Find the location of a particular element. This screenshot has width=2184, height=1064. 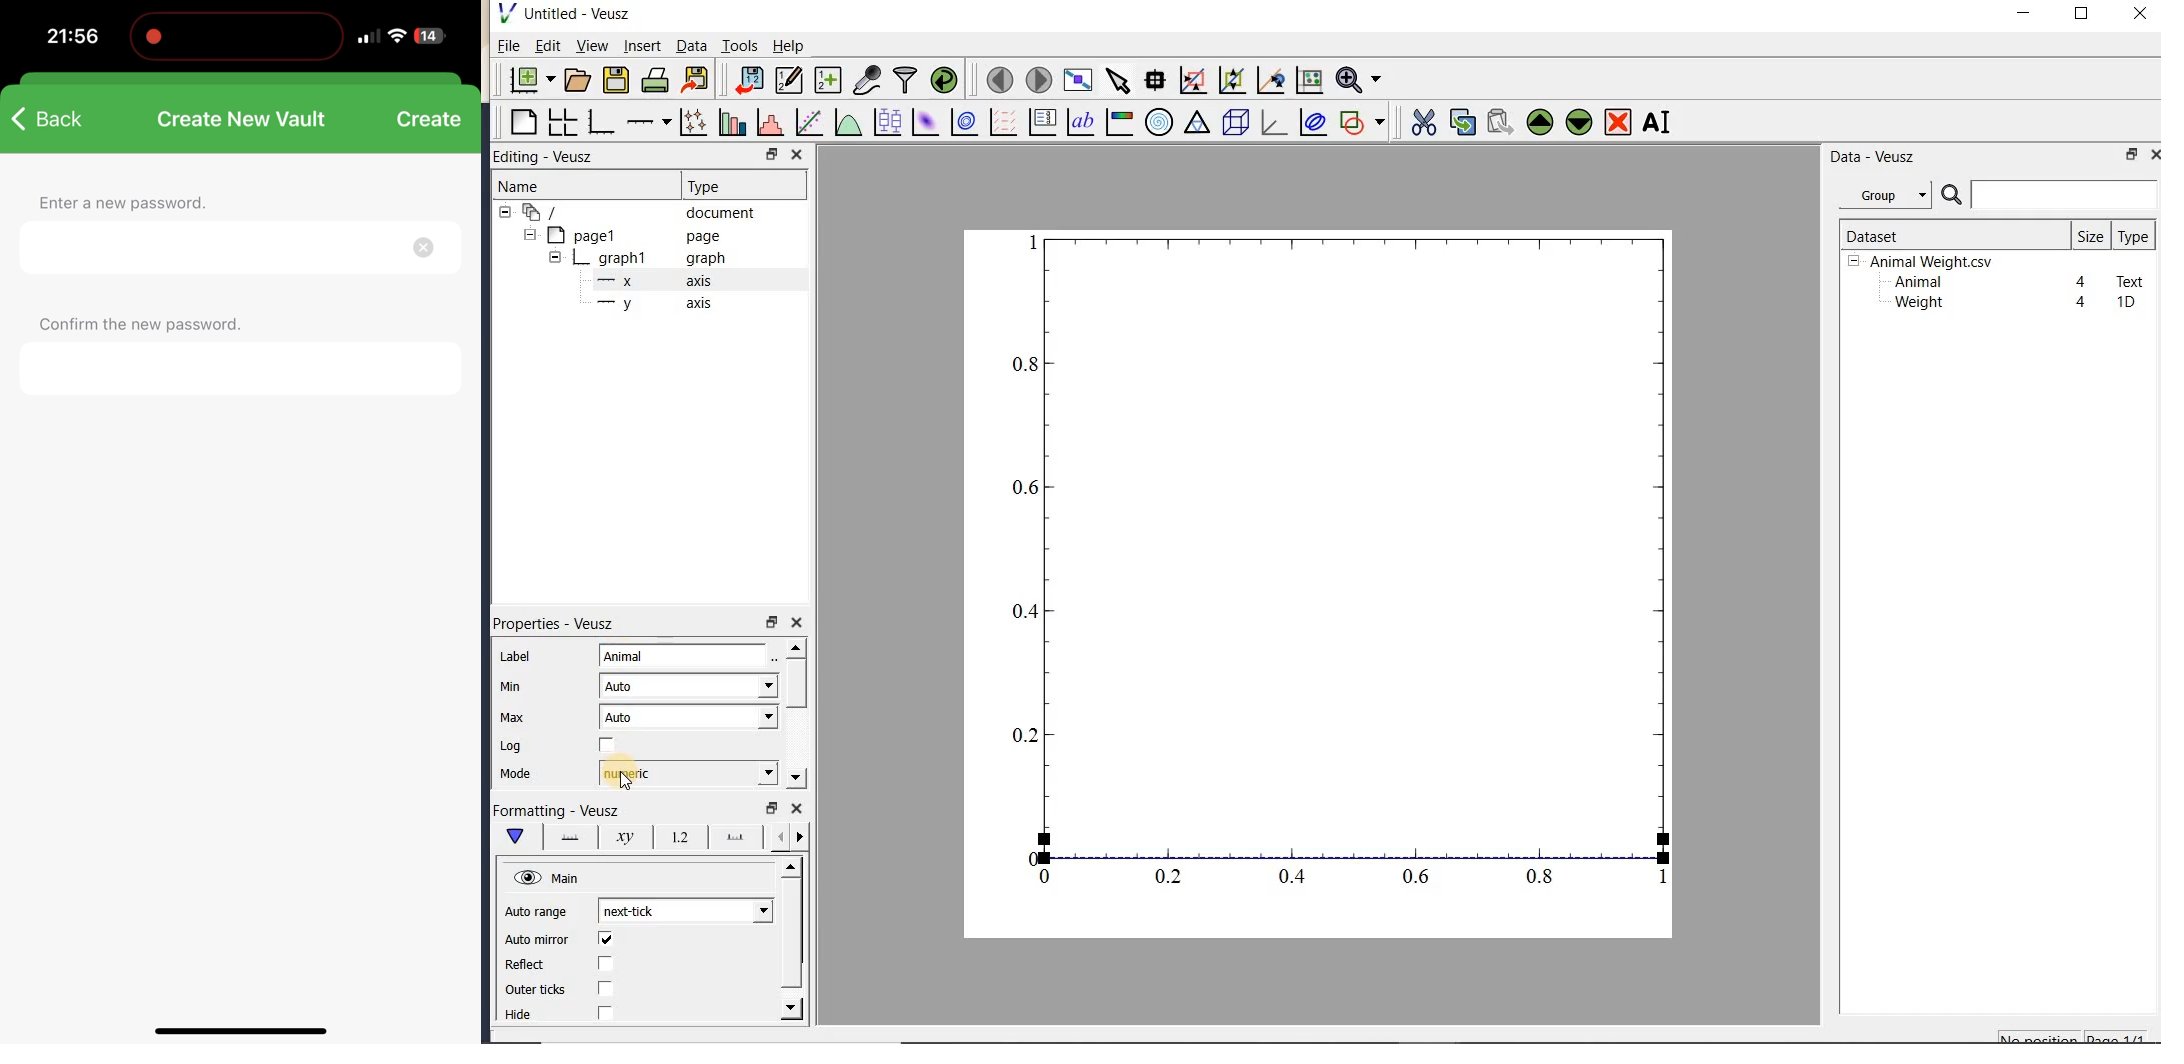

Help is located at coordinates (788, 46).